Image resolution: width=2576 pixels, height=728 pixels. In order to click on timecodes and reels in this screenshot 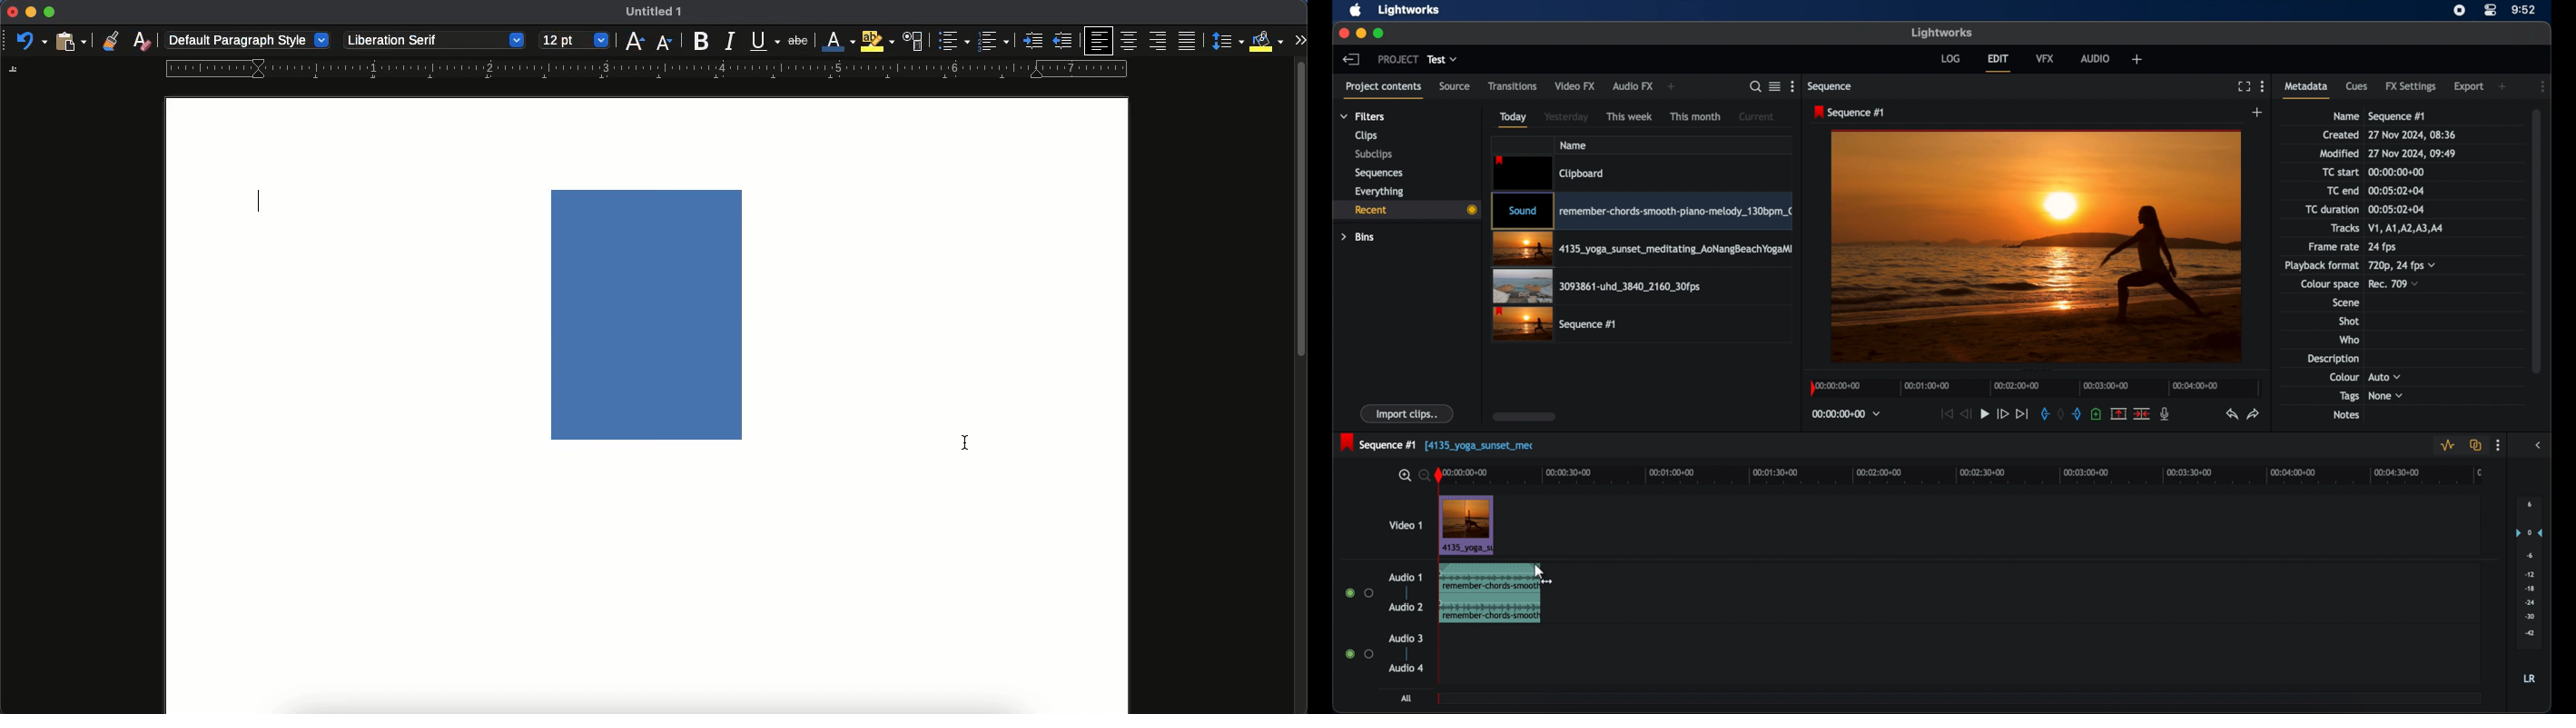, I will do `click(1847, 414)`.